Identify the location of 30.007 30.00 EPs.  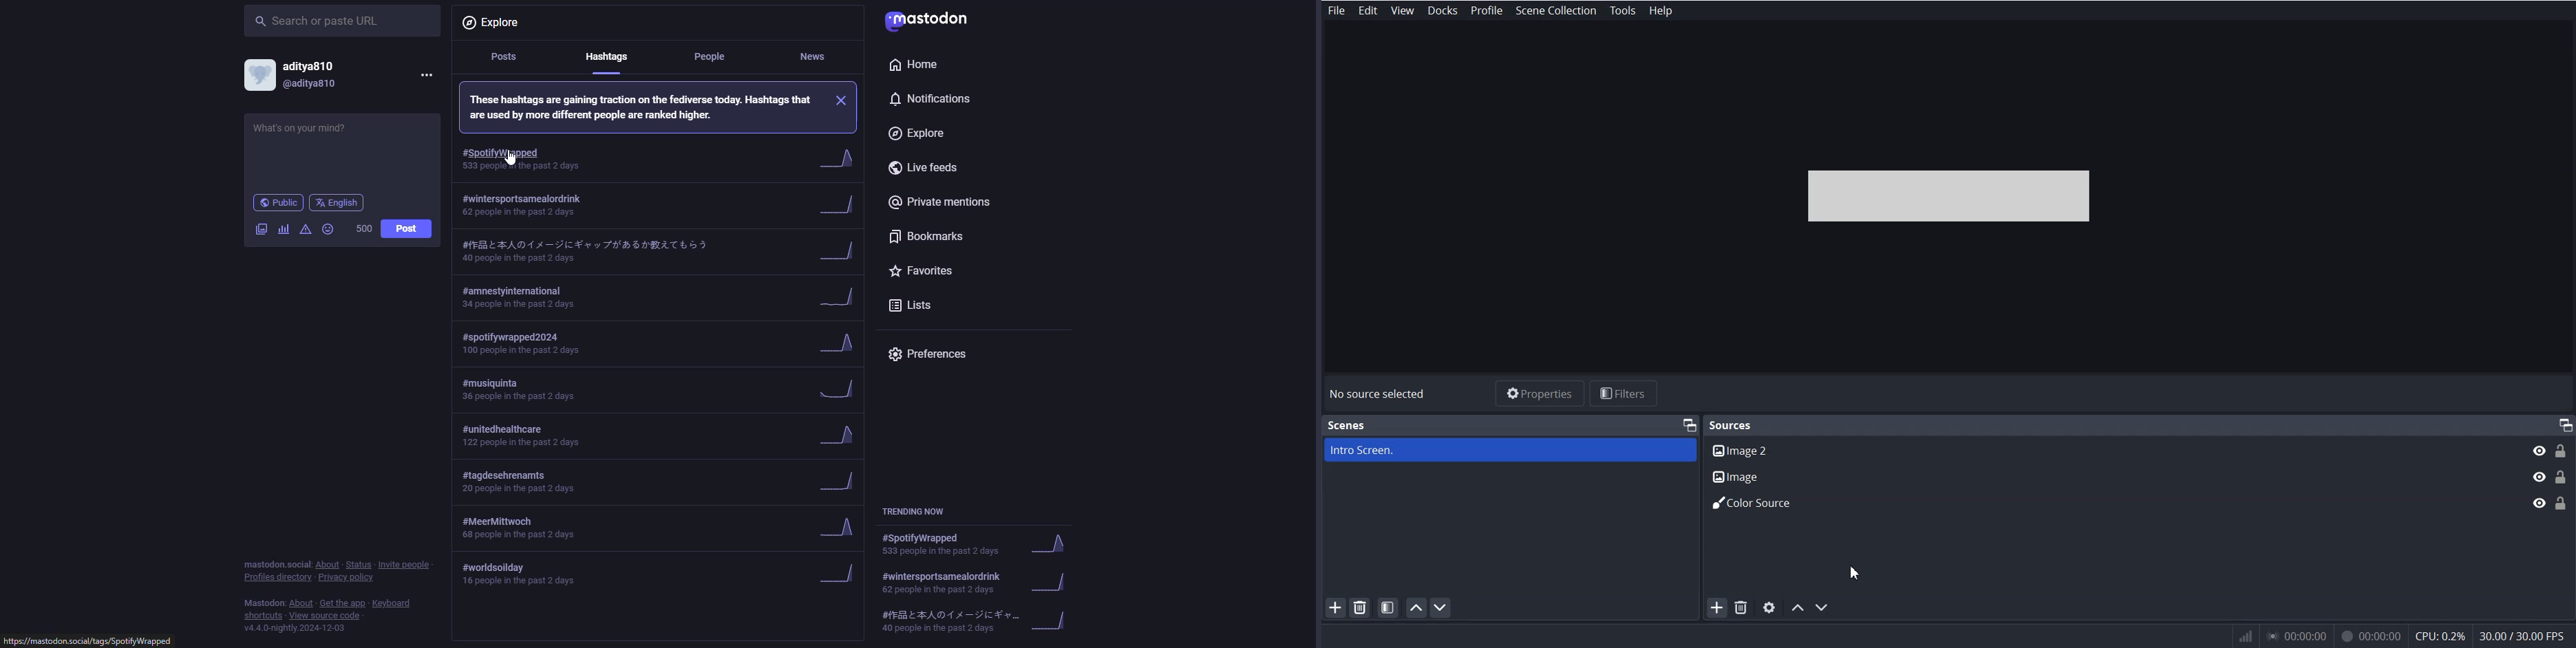
(2526, 635).